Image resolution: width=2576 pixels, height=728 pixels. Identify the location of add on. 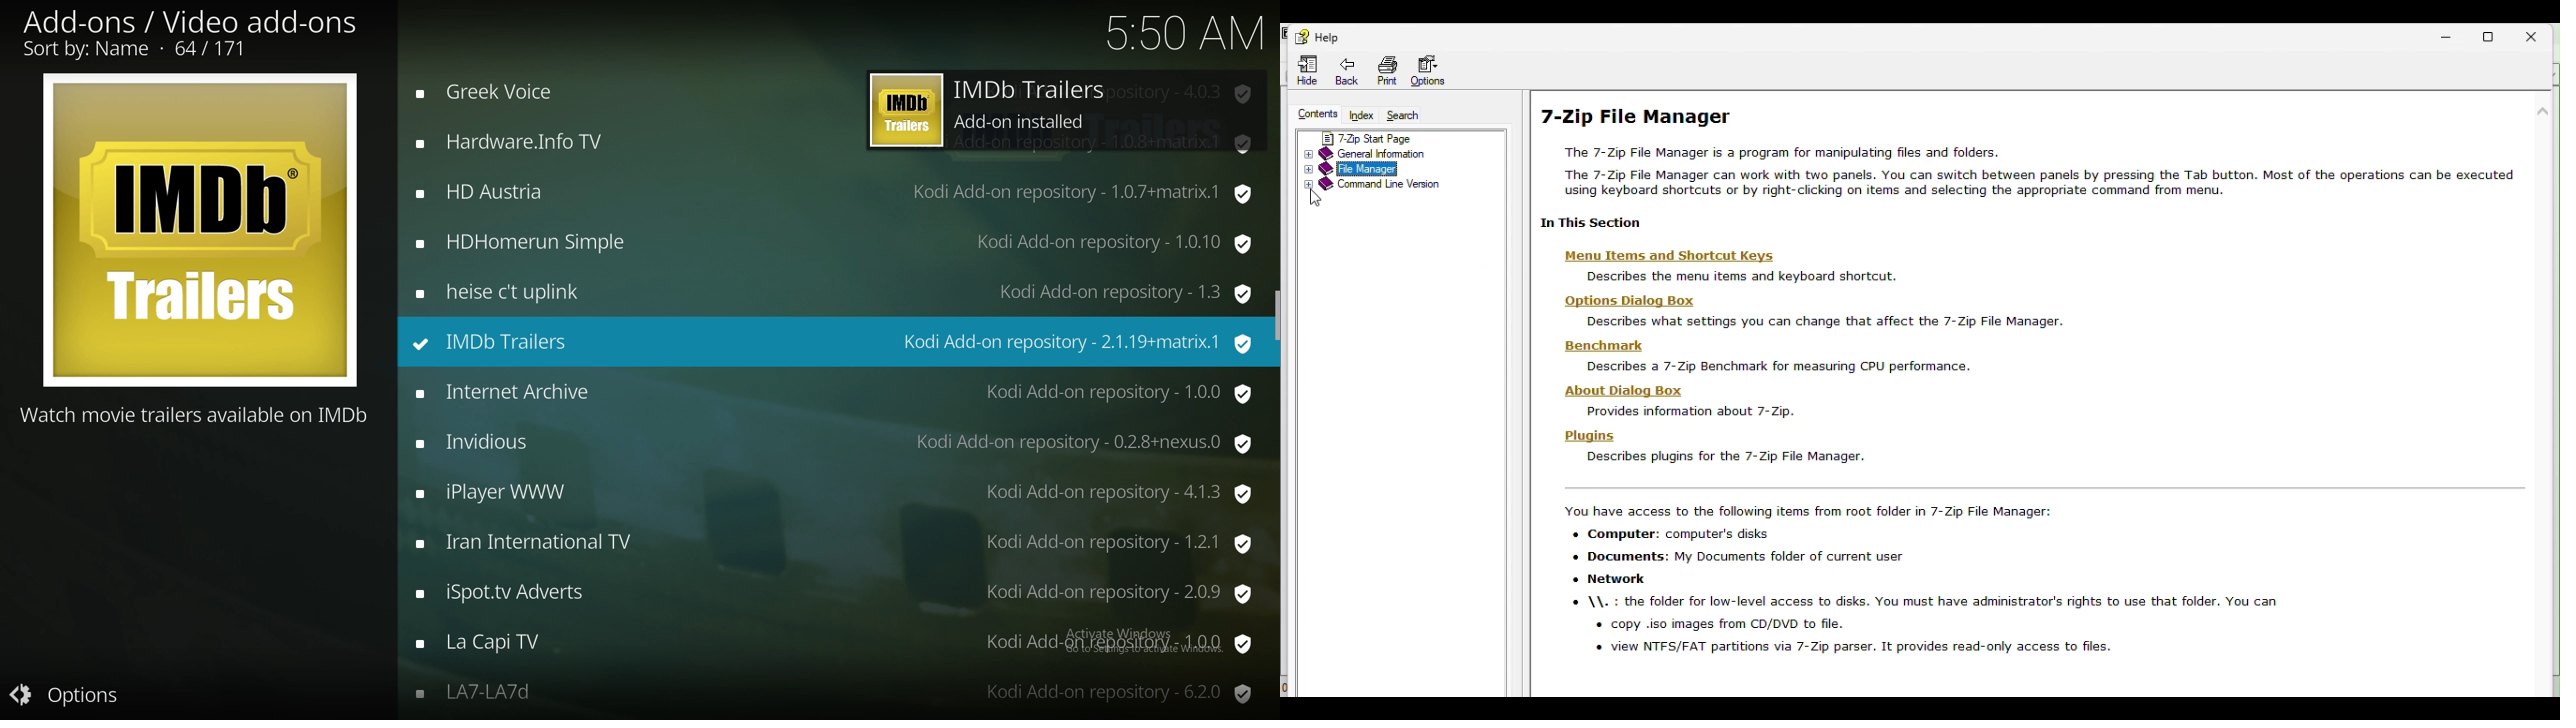
(834, 393).